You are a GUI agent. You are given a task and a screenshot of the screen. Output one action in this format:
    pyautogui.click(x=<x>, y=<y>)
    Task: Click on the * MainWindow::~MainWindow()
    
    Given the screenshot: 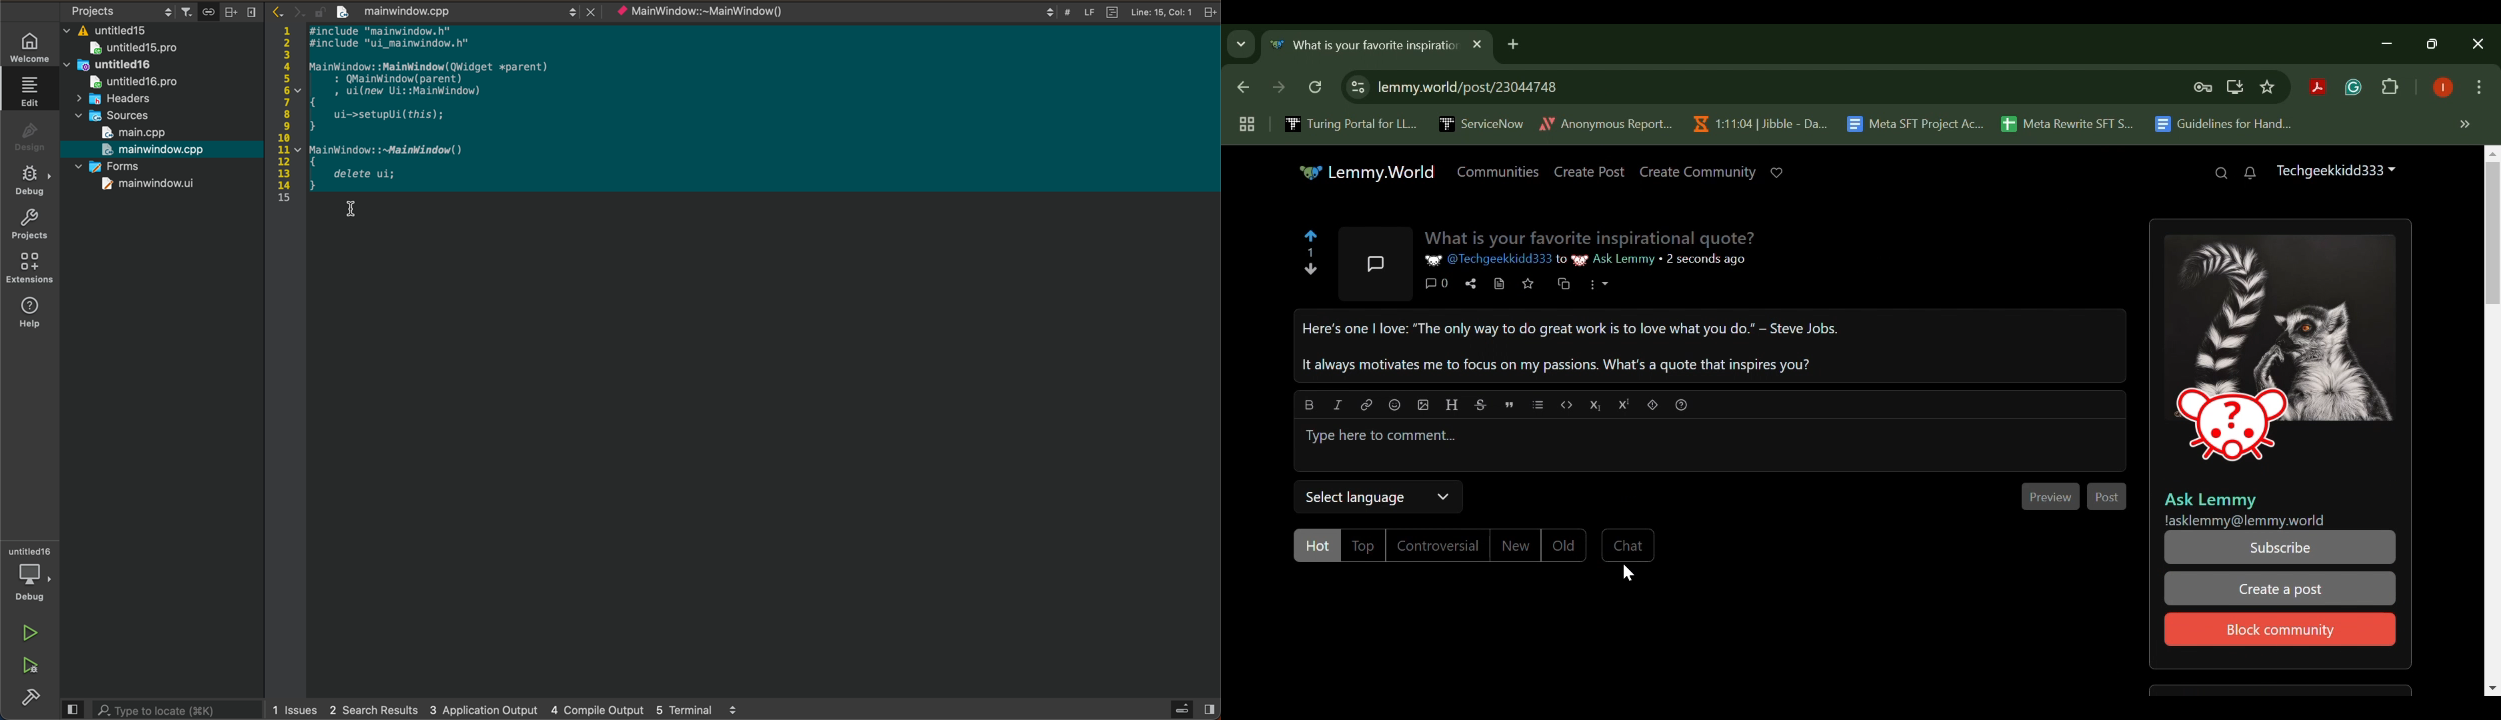 What is the action you would take?
    pyautogui.click(x=835, y=11)
    